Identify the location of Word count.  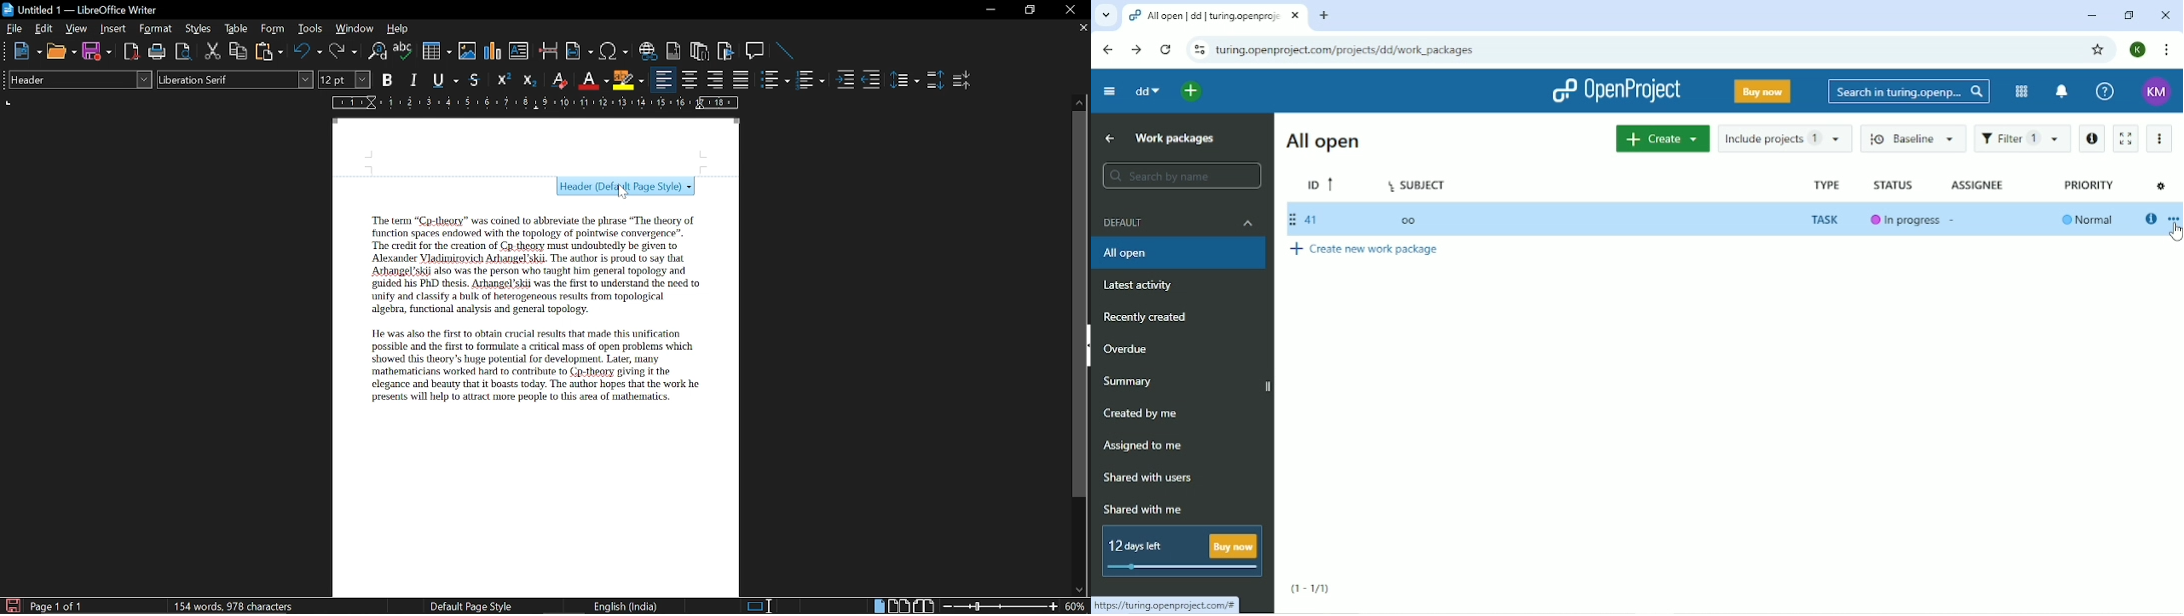
(252, 605).